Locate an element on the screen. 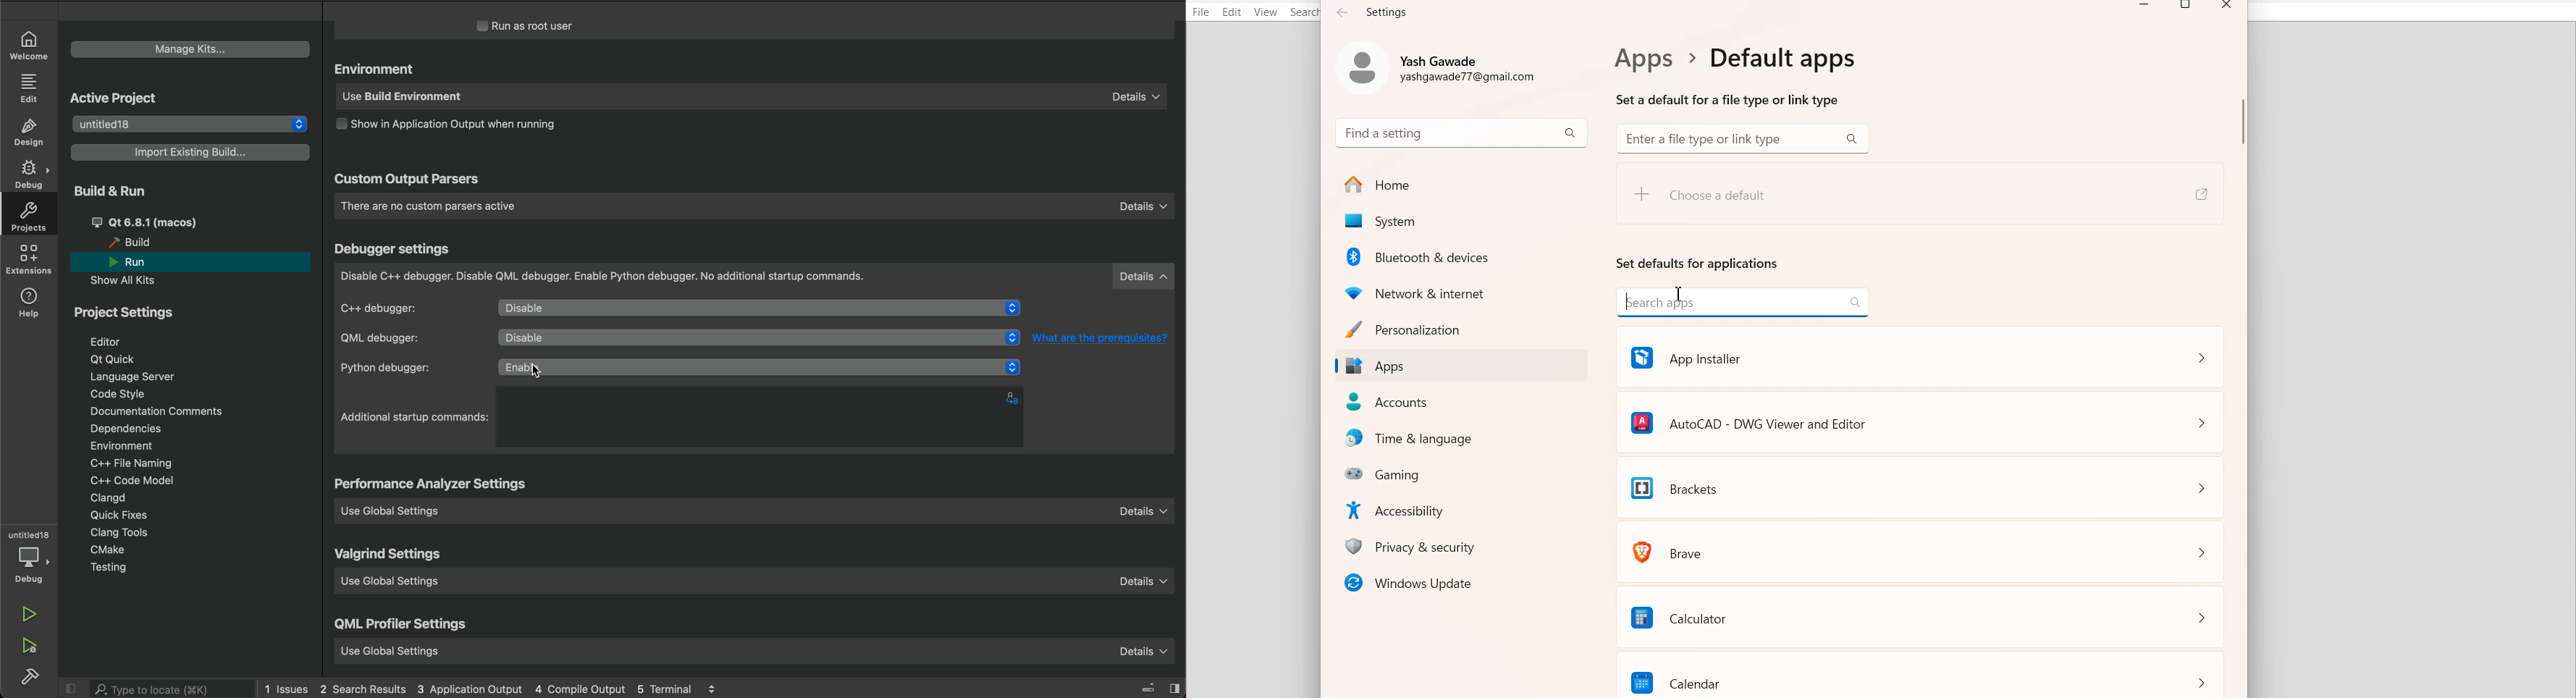 Image resolution: width=2576 pixels, height=700 pixels. dependencies is located at coordinates (125, 428).